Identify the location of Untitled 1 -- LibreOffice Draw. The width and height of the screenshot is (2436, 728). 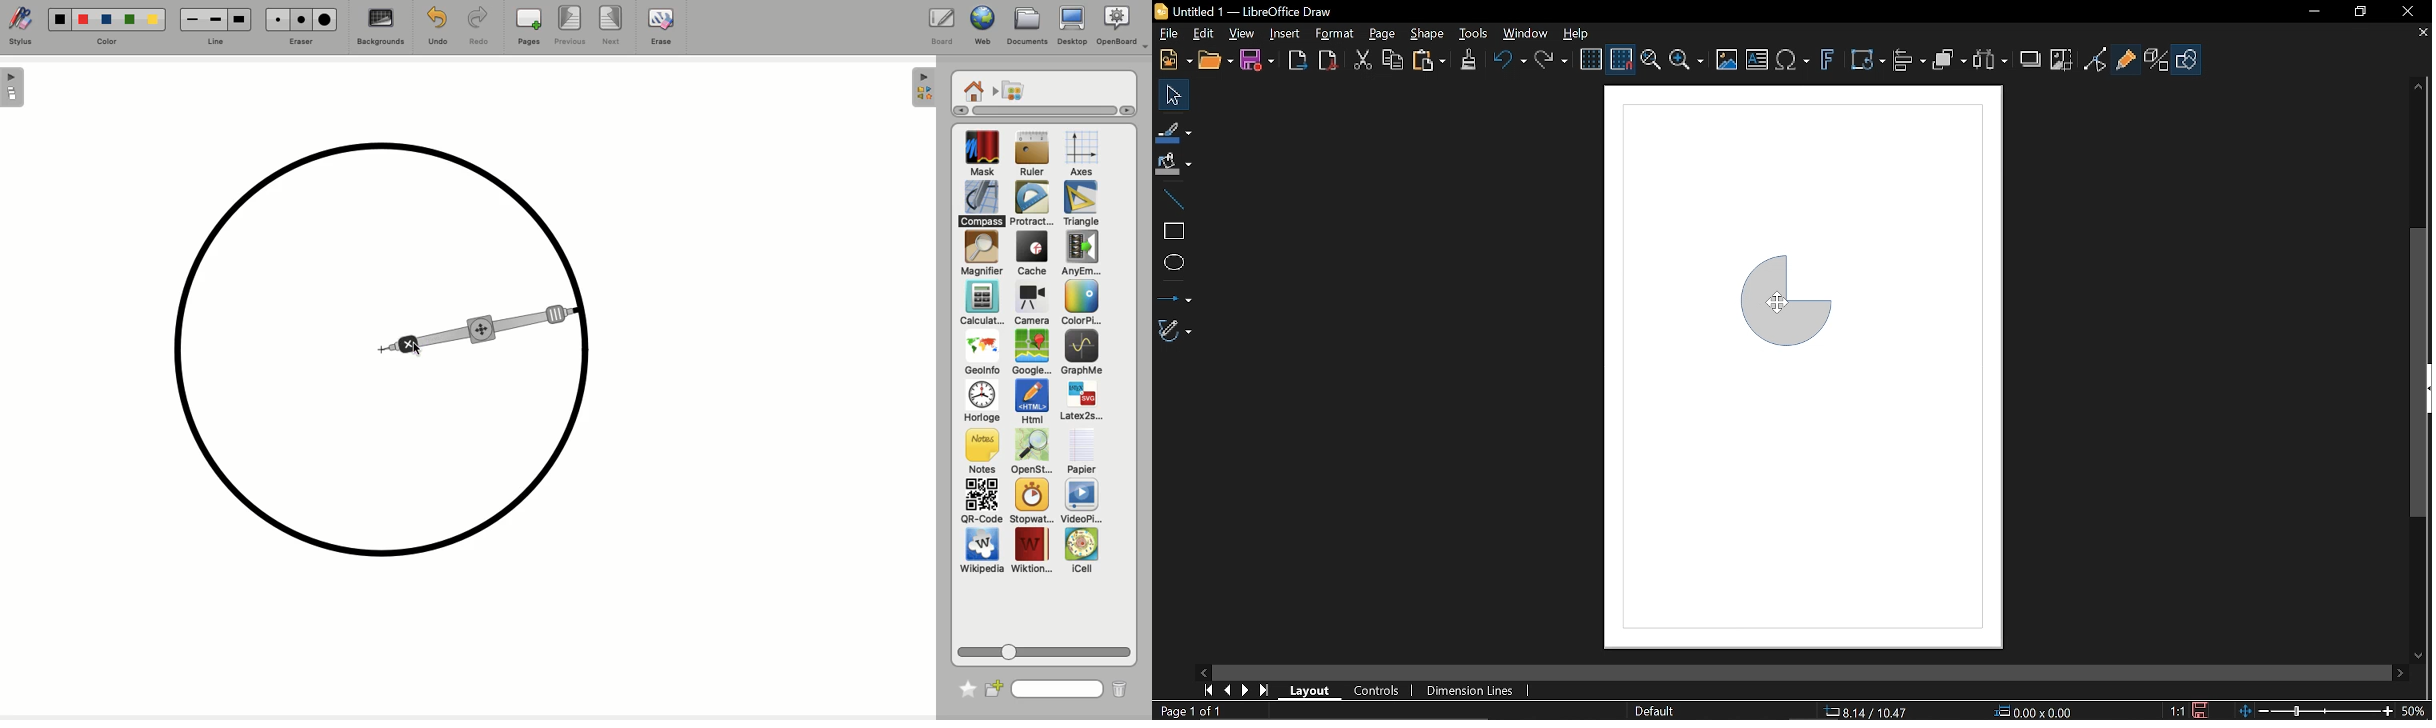
(1262, 11).